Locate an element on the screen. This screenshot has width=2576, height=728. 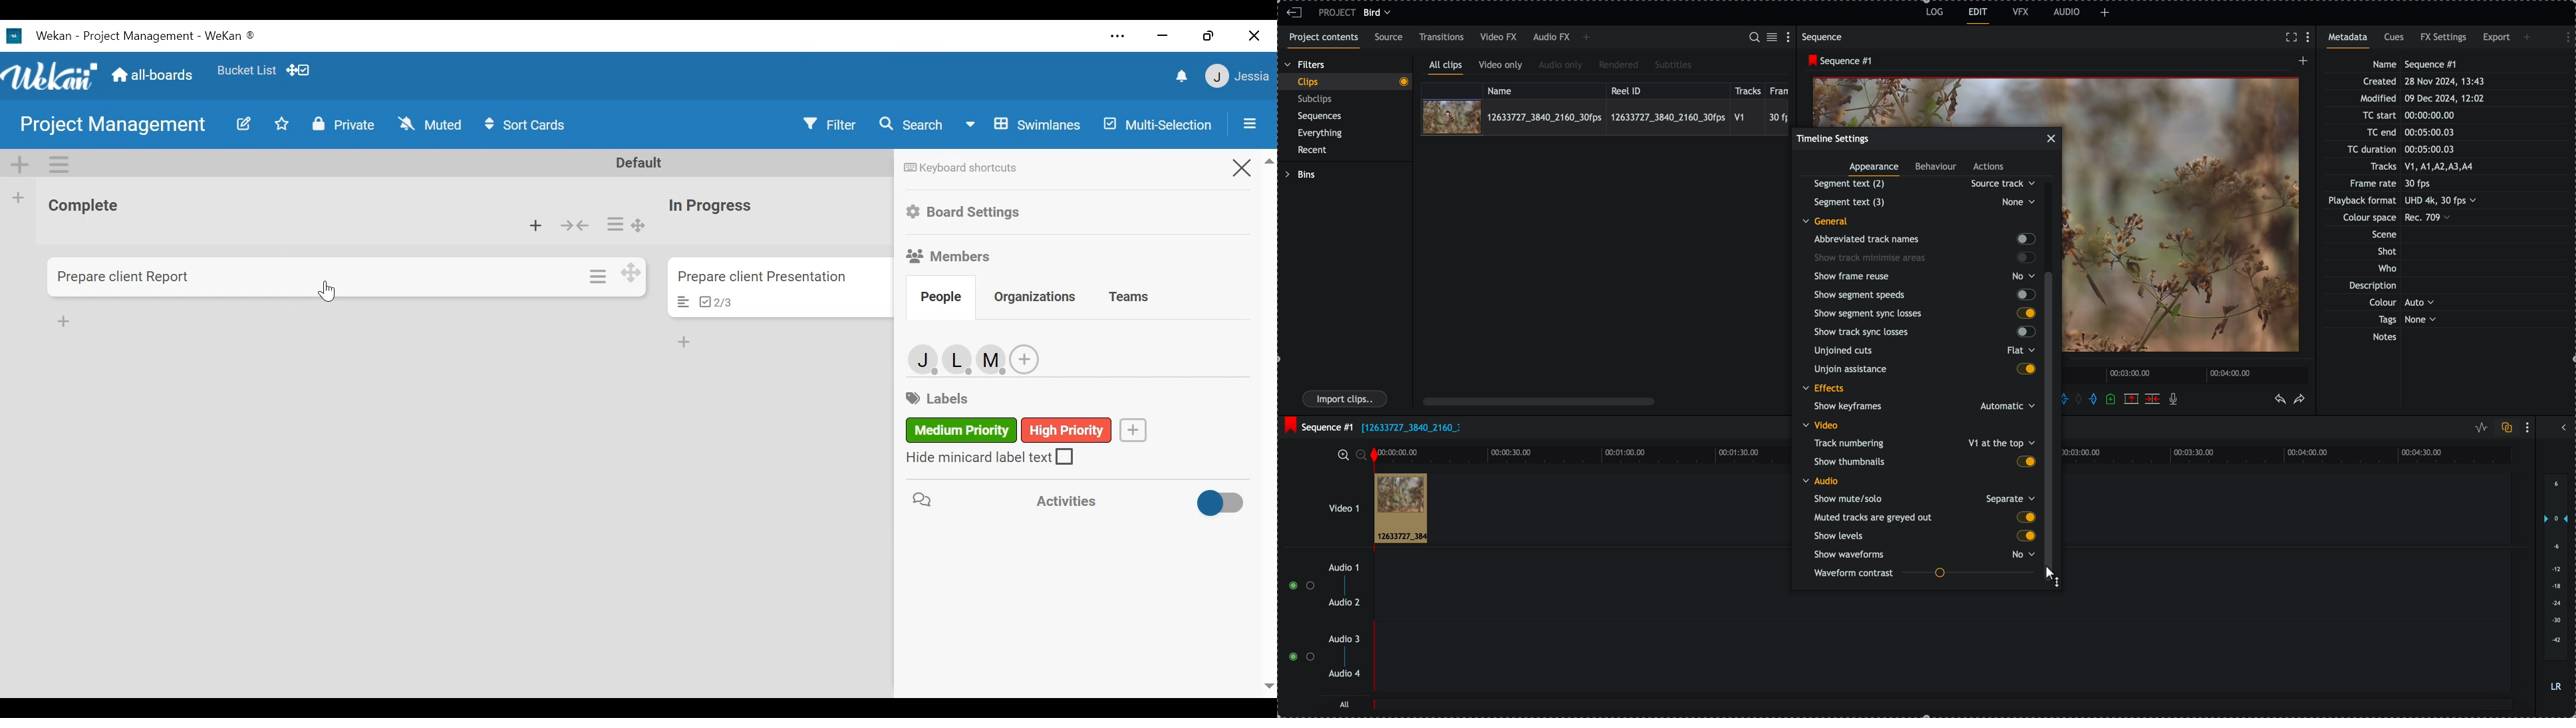
show segment speeds is located at coordinates (1924, 294).